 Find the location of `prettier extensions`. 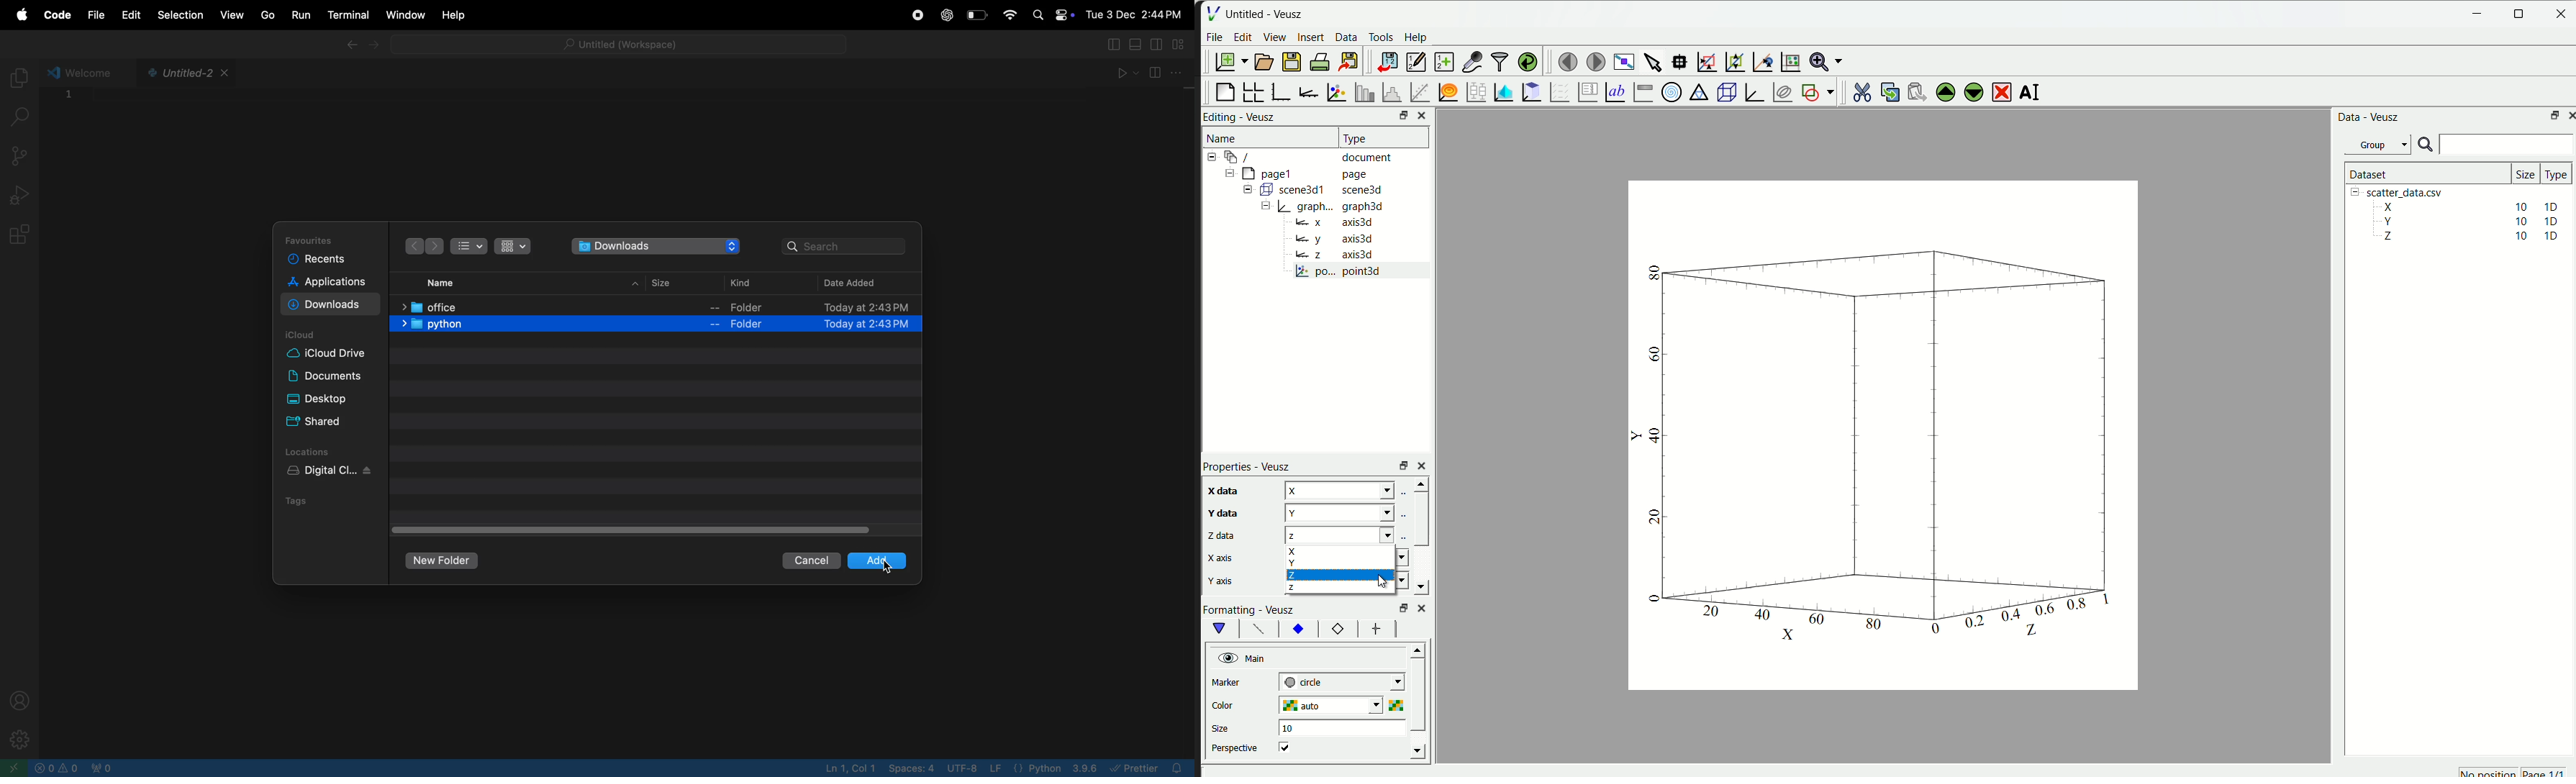

prettier extensions is located at coordinates (1151, 768).